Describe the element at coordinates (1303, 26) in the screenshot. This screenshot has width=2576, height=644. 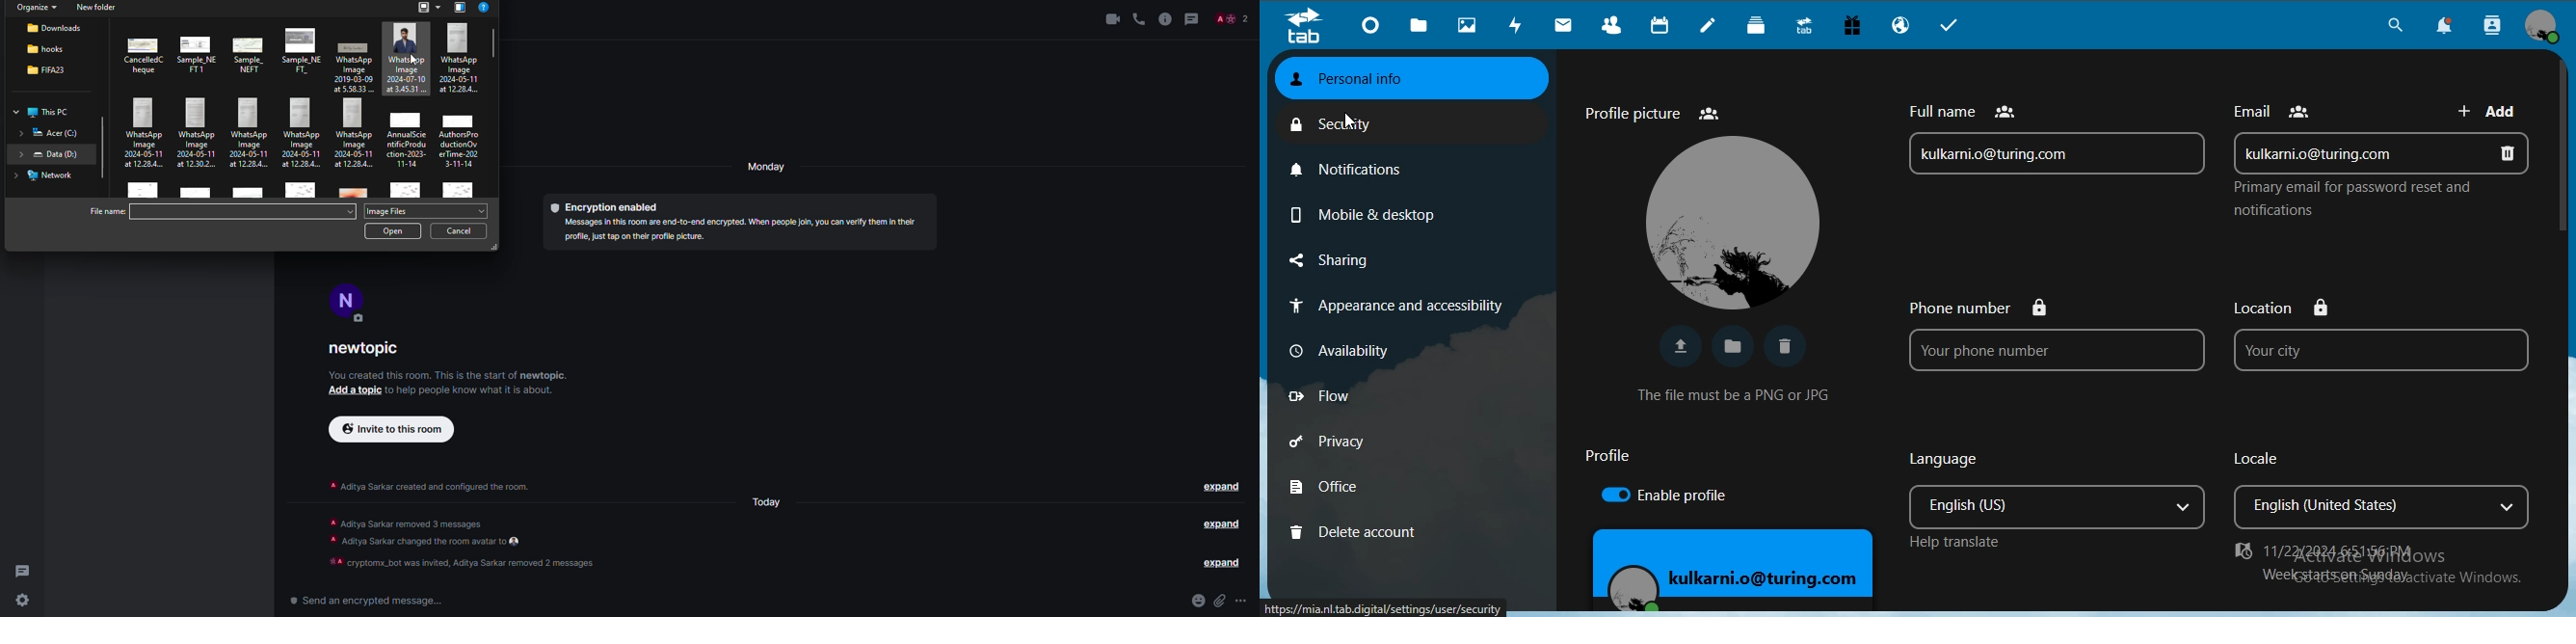
I see `icon` at that location.